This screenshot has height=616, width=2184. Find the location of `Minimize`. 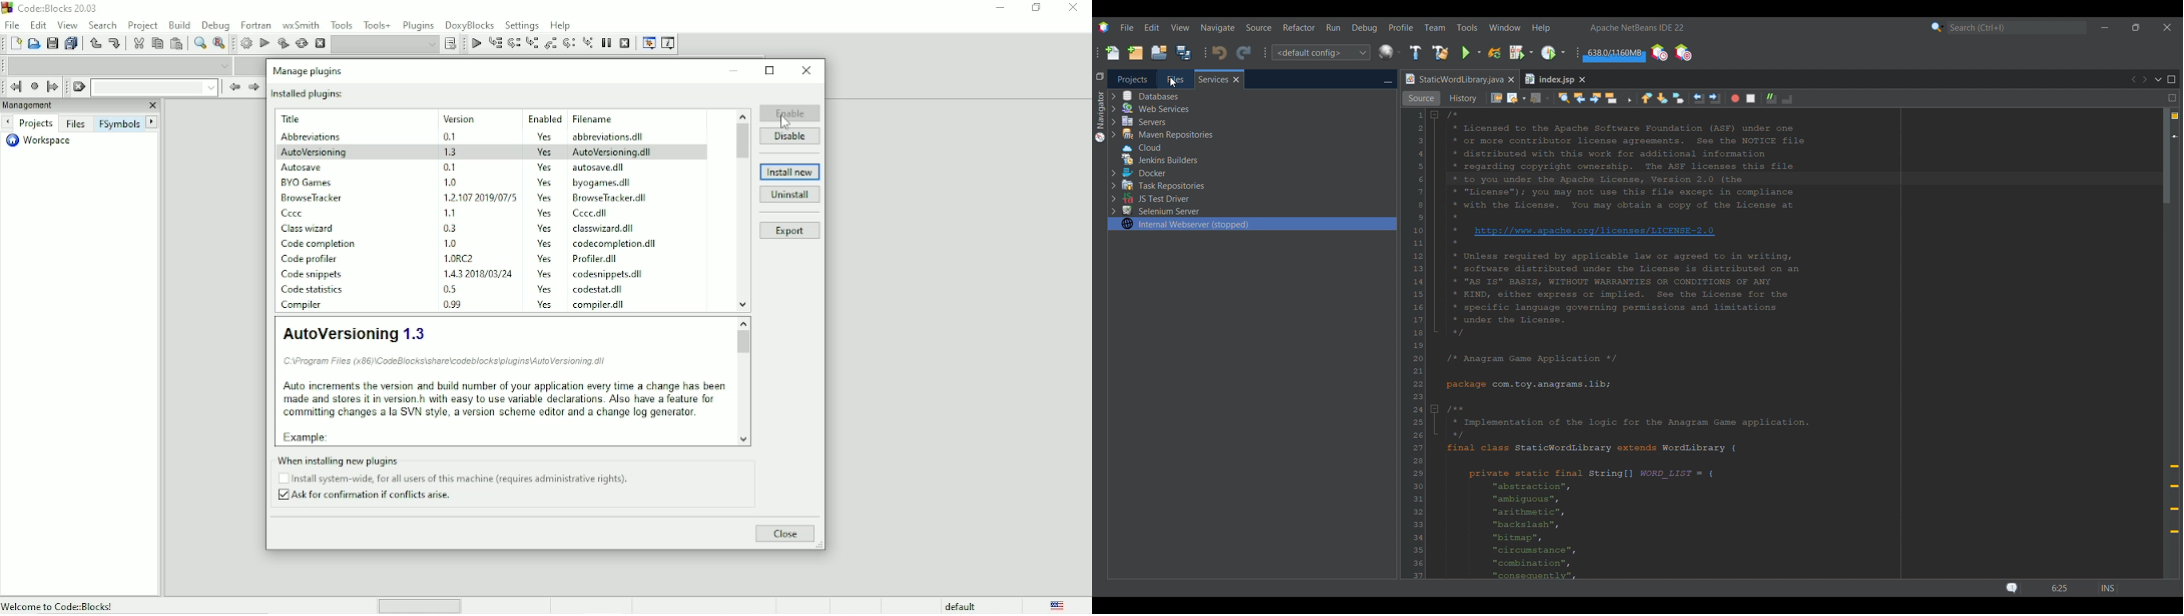

Minimize is located at coordinates (735, 71).